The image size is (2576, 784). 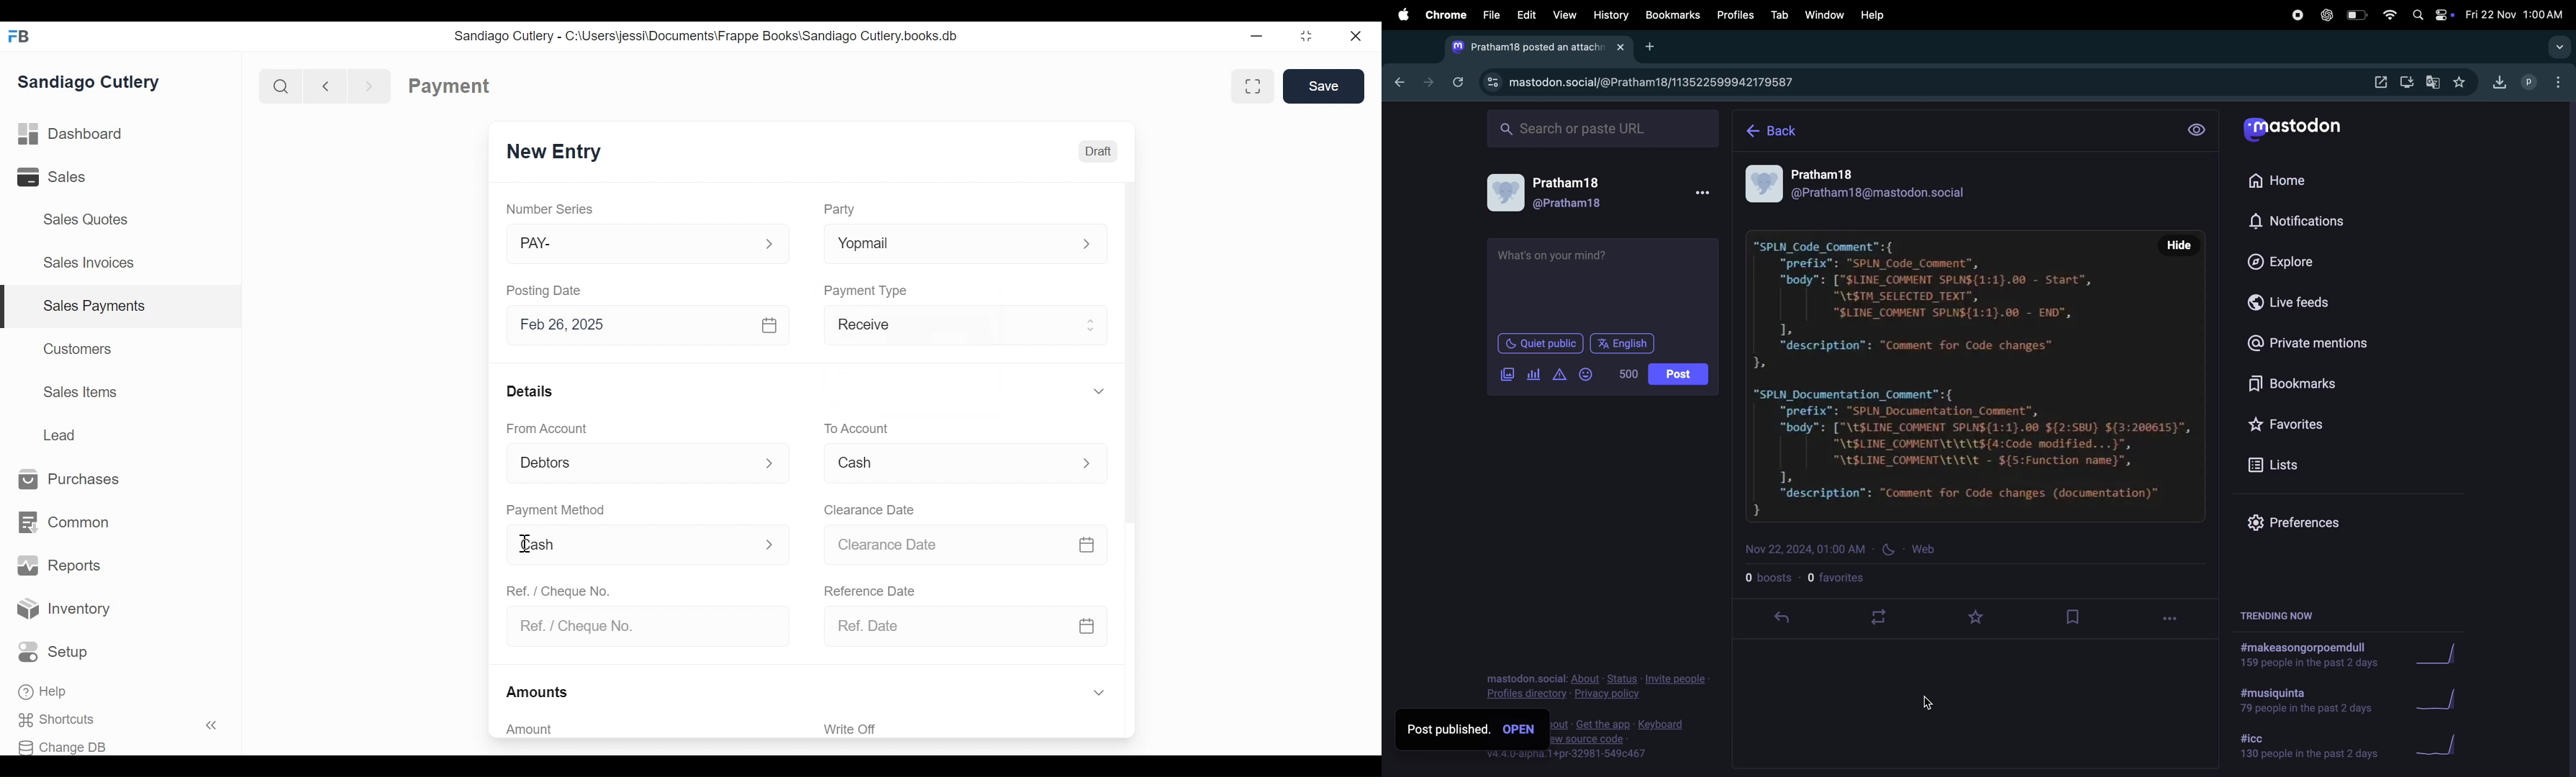 I want to click on Cash, so click(x=631, y=545).